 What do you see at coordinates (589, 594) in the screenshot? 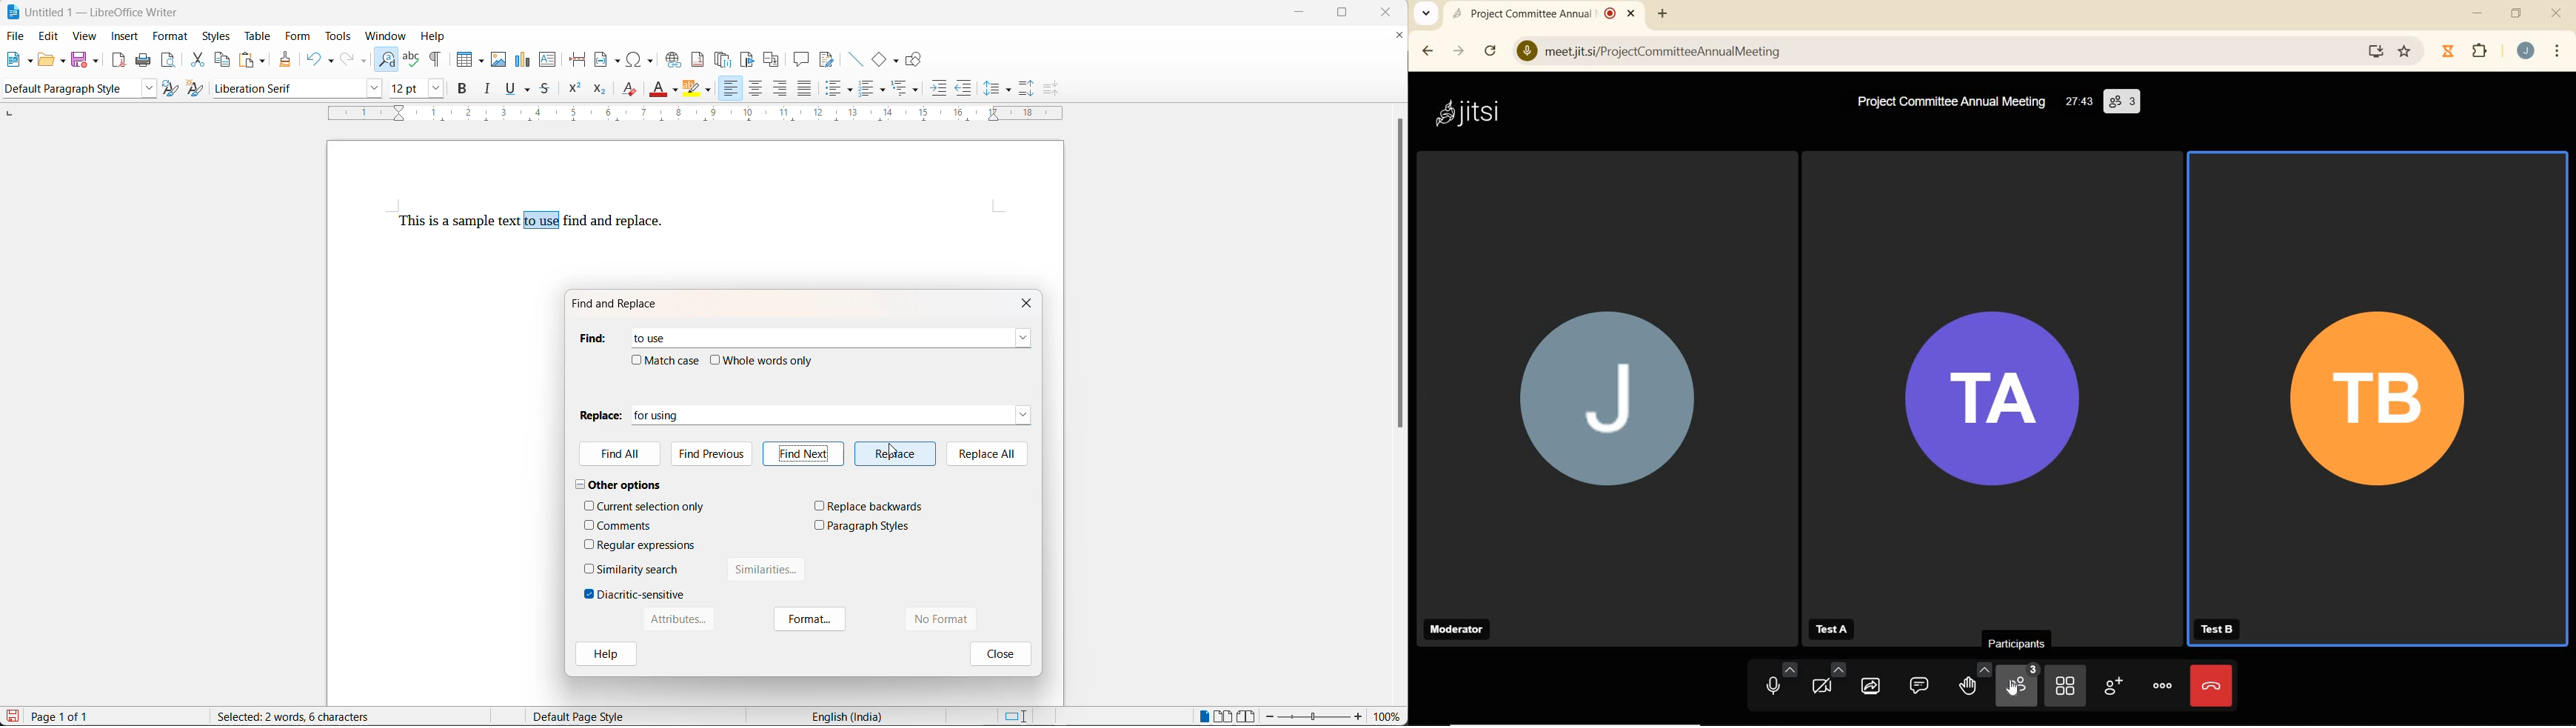
I see `checkbox` at bounding box center [589, 594].